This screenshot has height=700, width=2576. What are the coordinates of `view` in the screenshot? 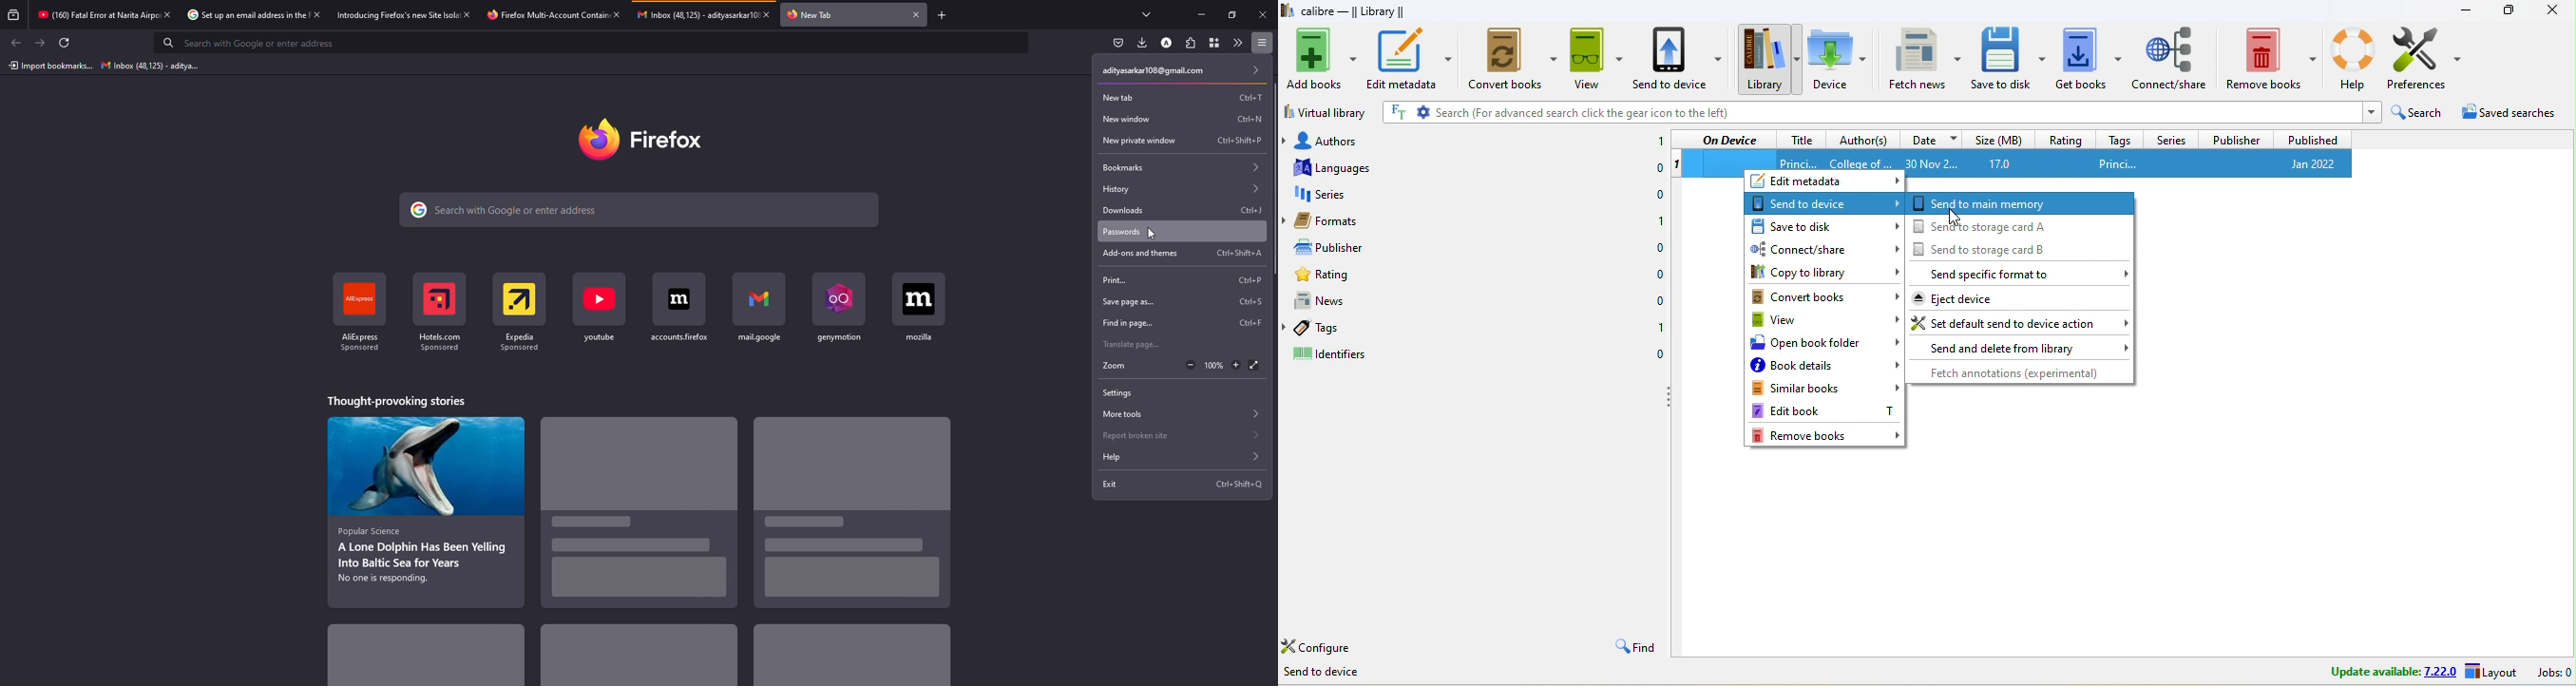 It's located at (1823, 320).